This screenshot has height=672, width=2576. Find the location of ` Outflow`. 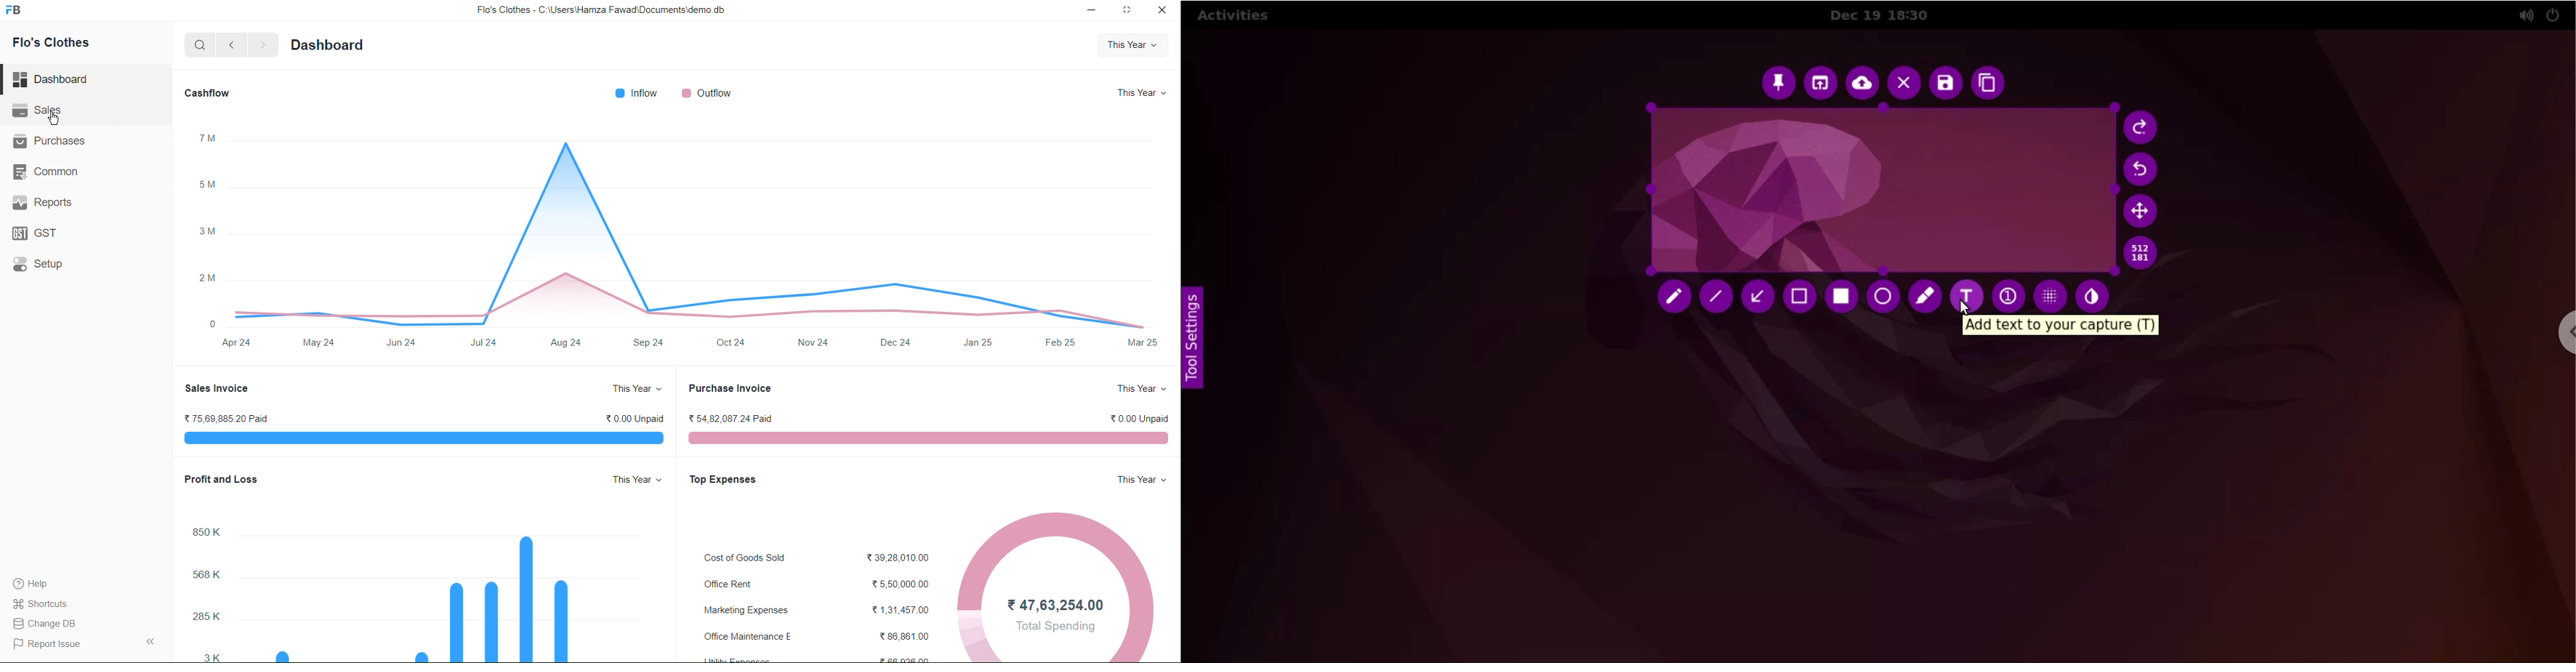

 Outflow is located at coordinates (715, 92).